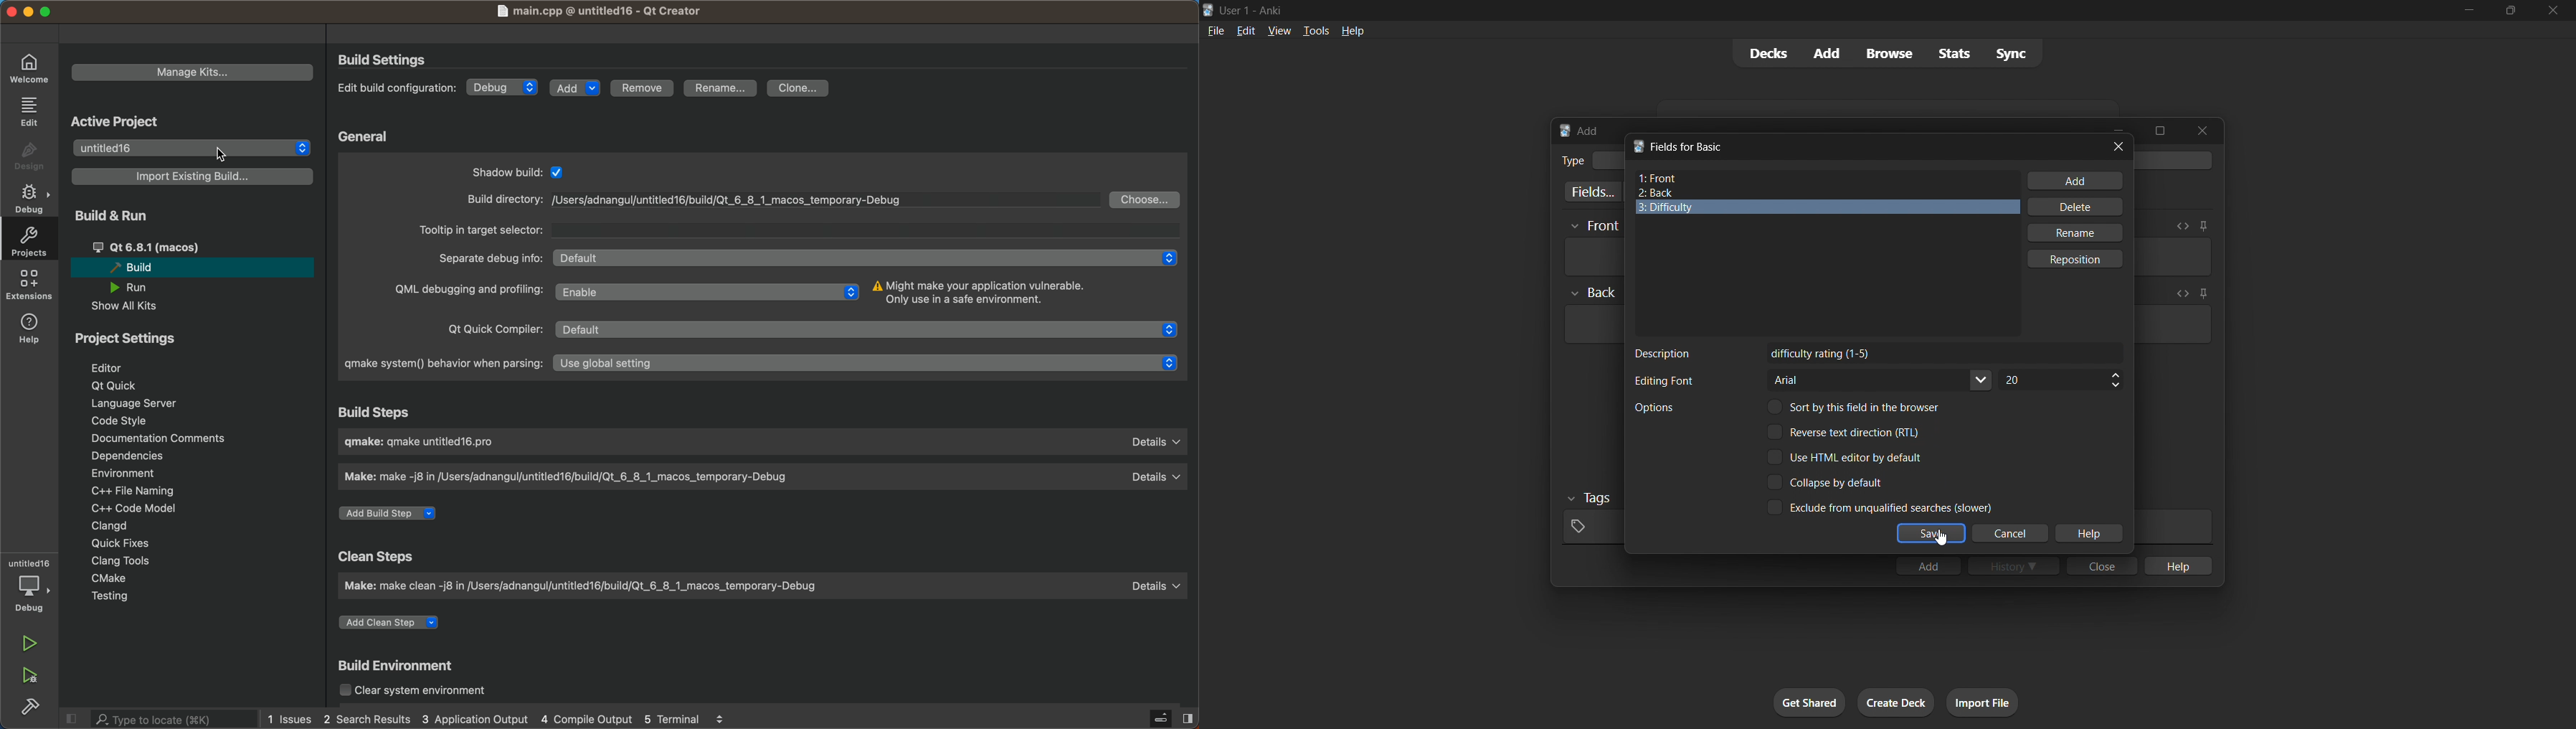 The width and height of the screenshot is (2576, 756). Describe the element at coordinates (2202, 131) in the screenshot. I see `close` at that location.